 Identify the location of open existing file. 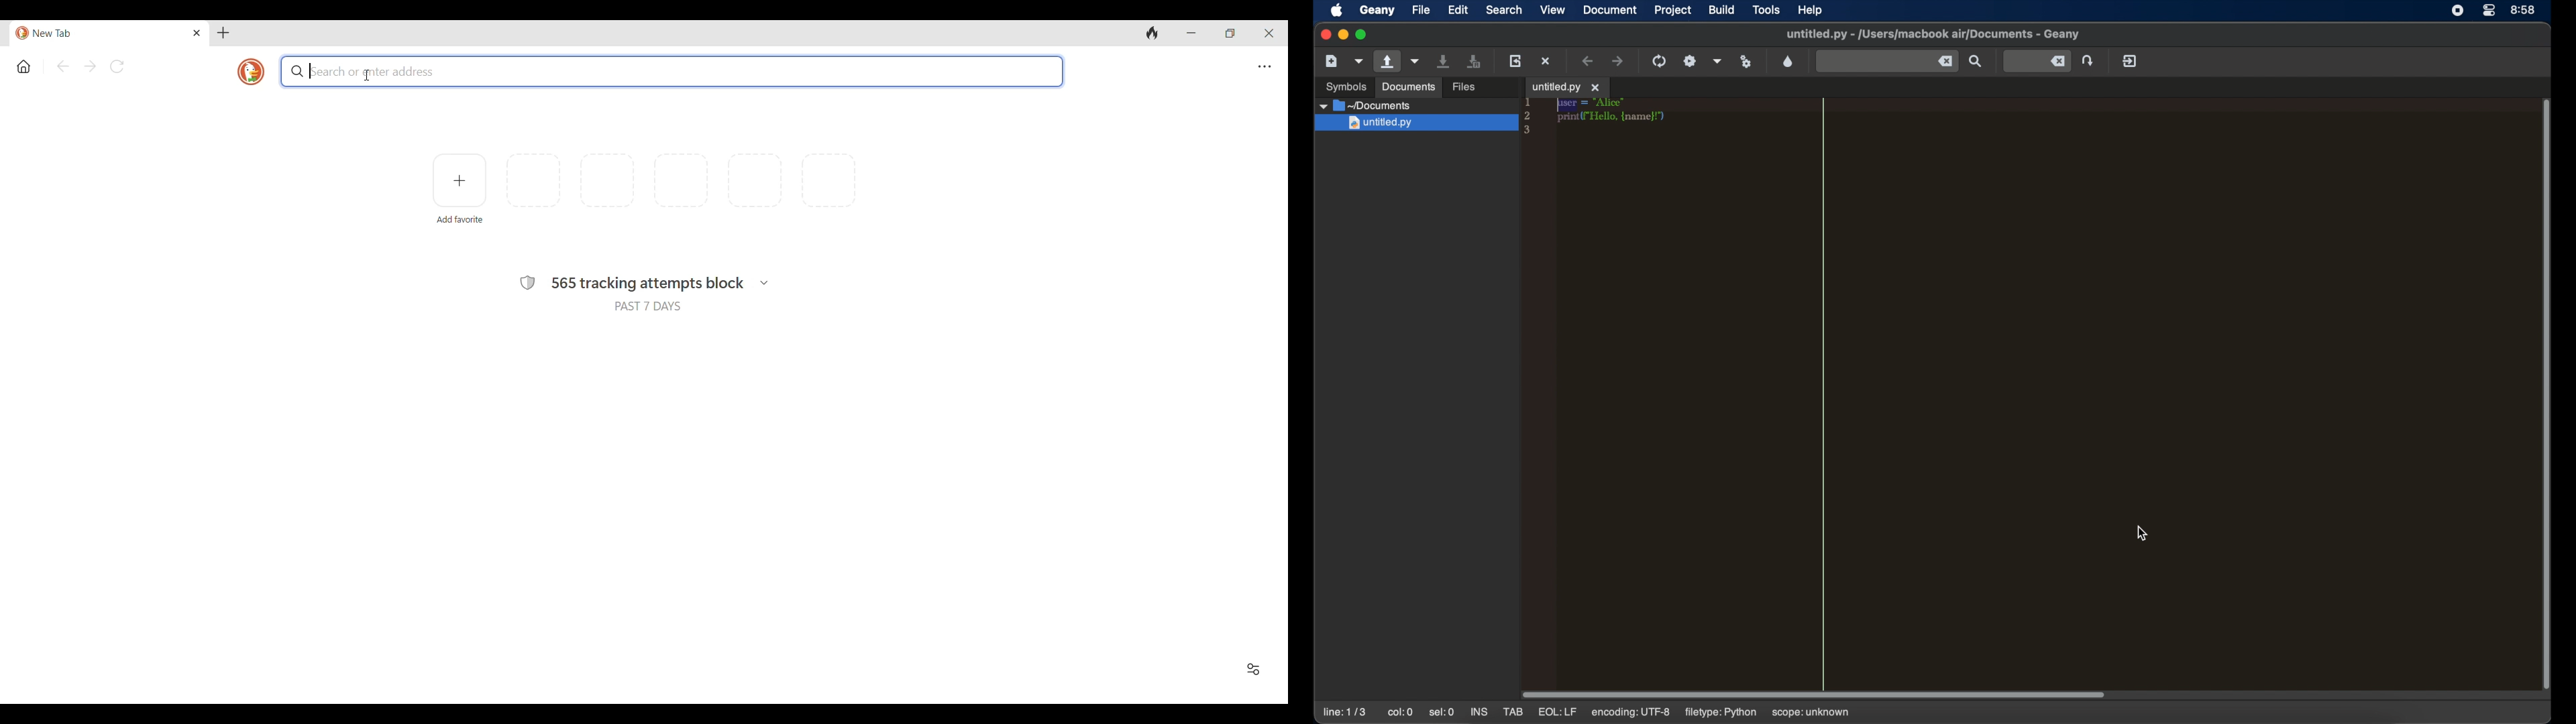
(1387, 61).